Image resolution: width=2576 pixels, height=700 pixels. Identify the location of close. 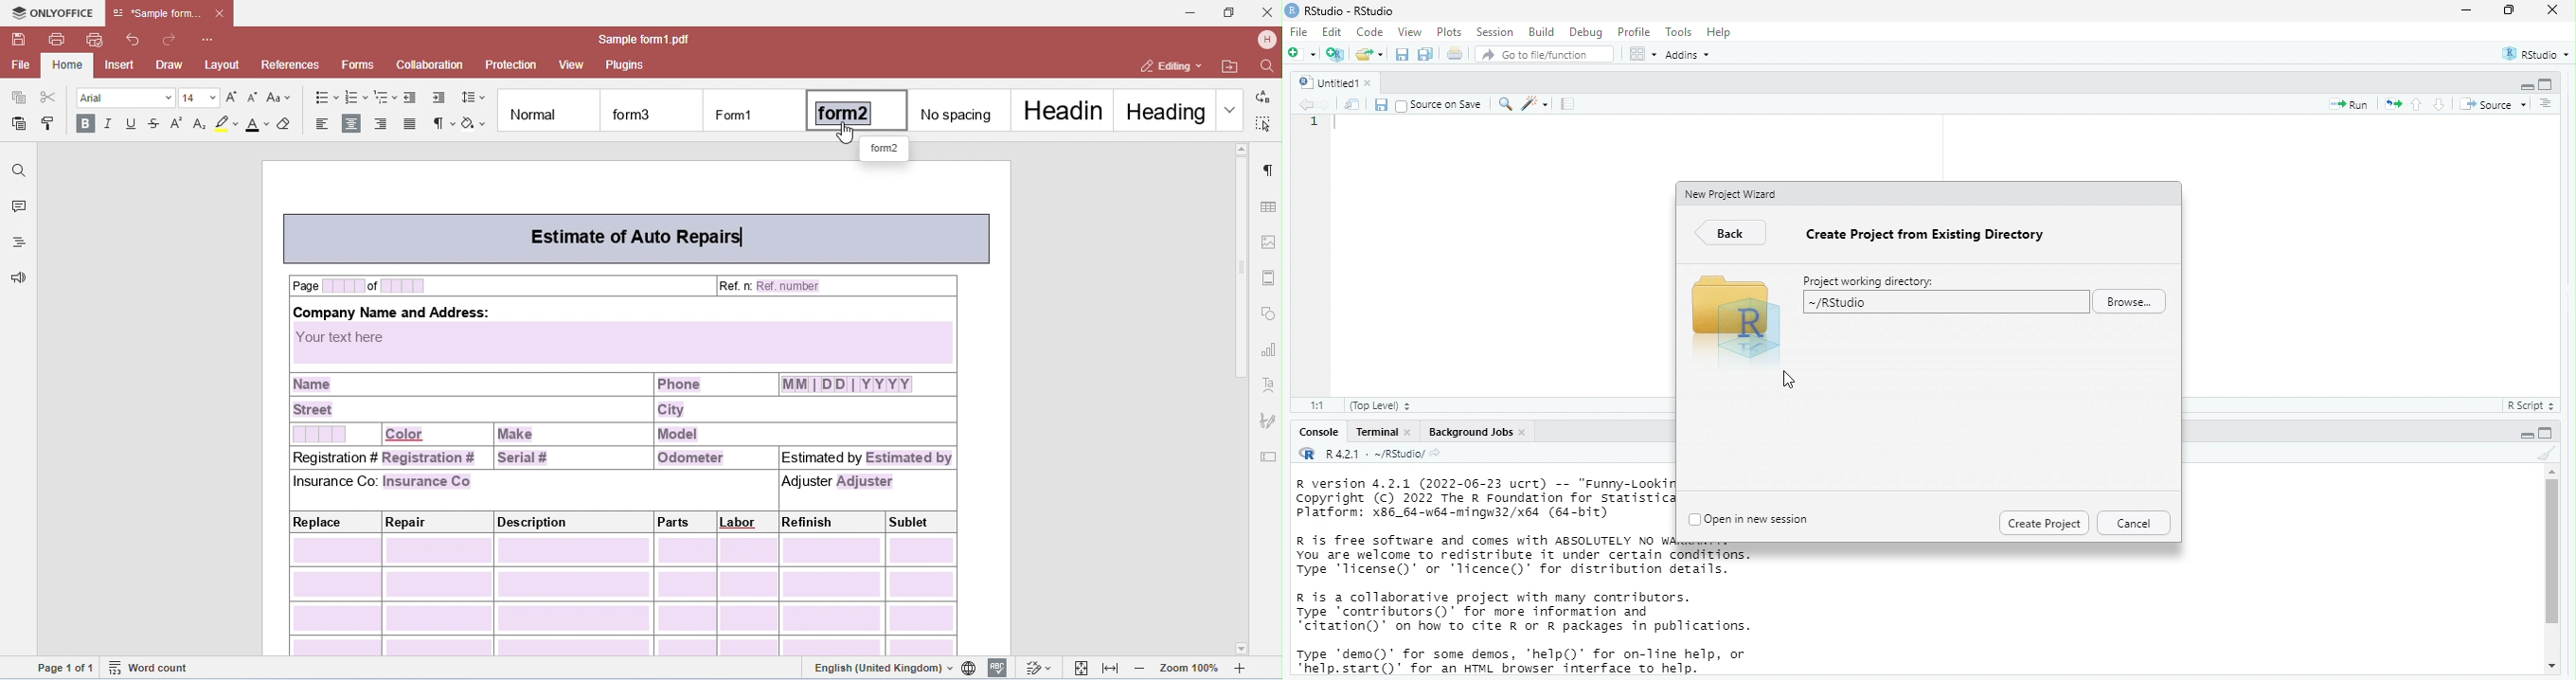
(1377, 82).